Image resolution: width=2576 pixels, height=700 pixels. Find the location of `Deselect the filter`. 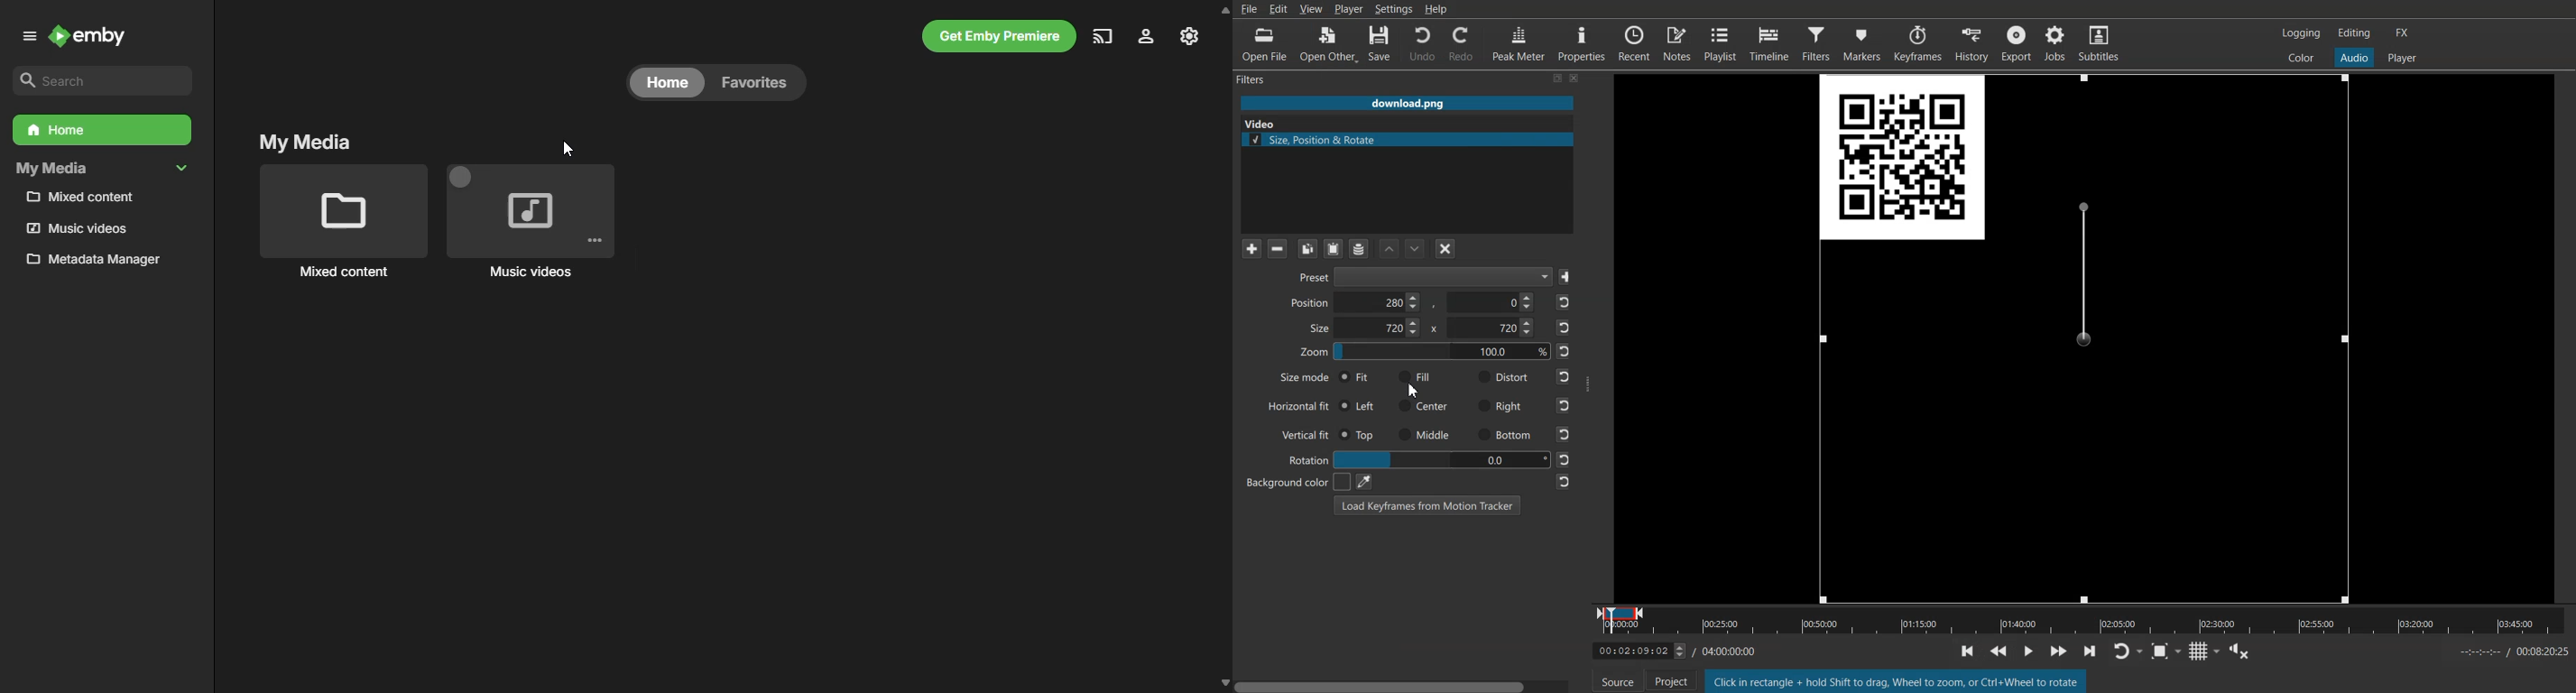

Deselect the filter is located at coordinates (1446, 248).